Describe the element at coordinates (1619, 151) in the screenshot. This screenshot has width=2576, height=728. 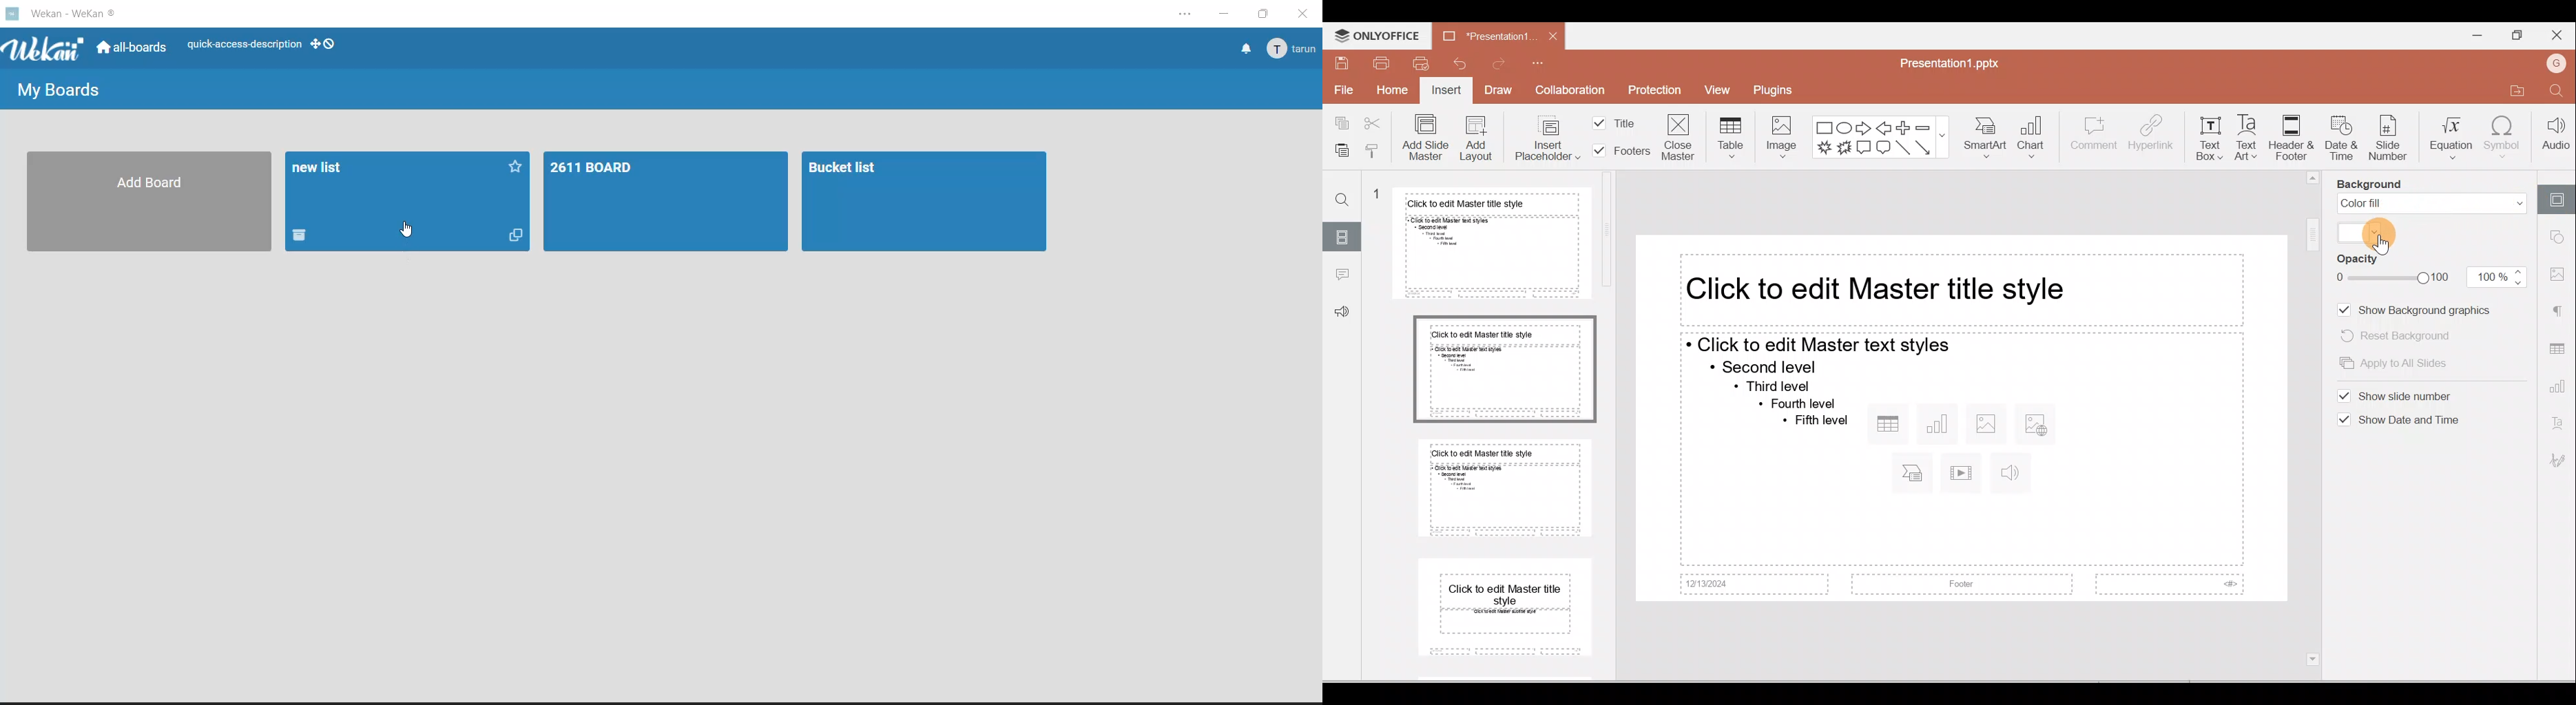
I see `Footers` at that location.